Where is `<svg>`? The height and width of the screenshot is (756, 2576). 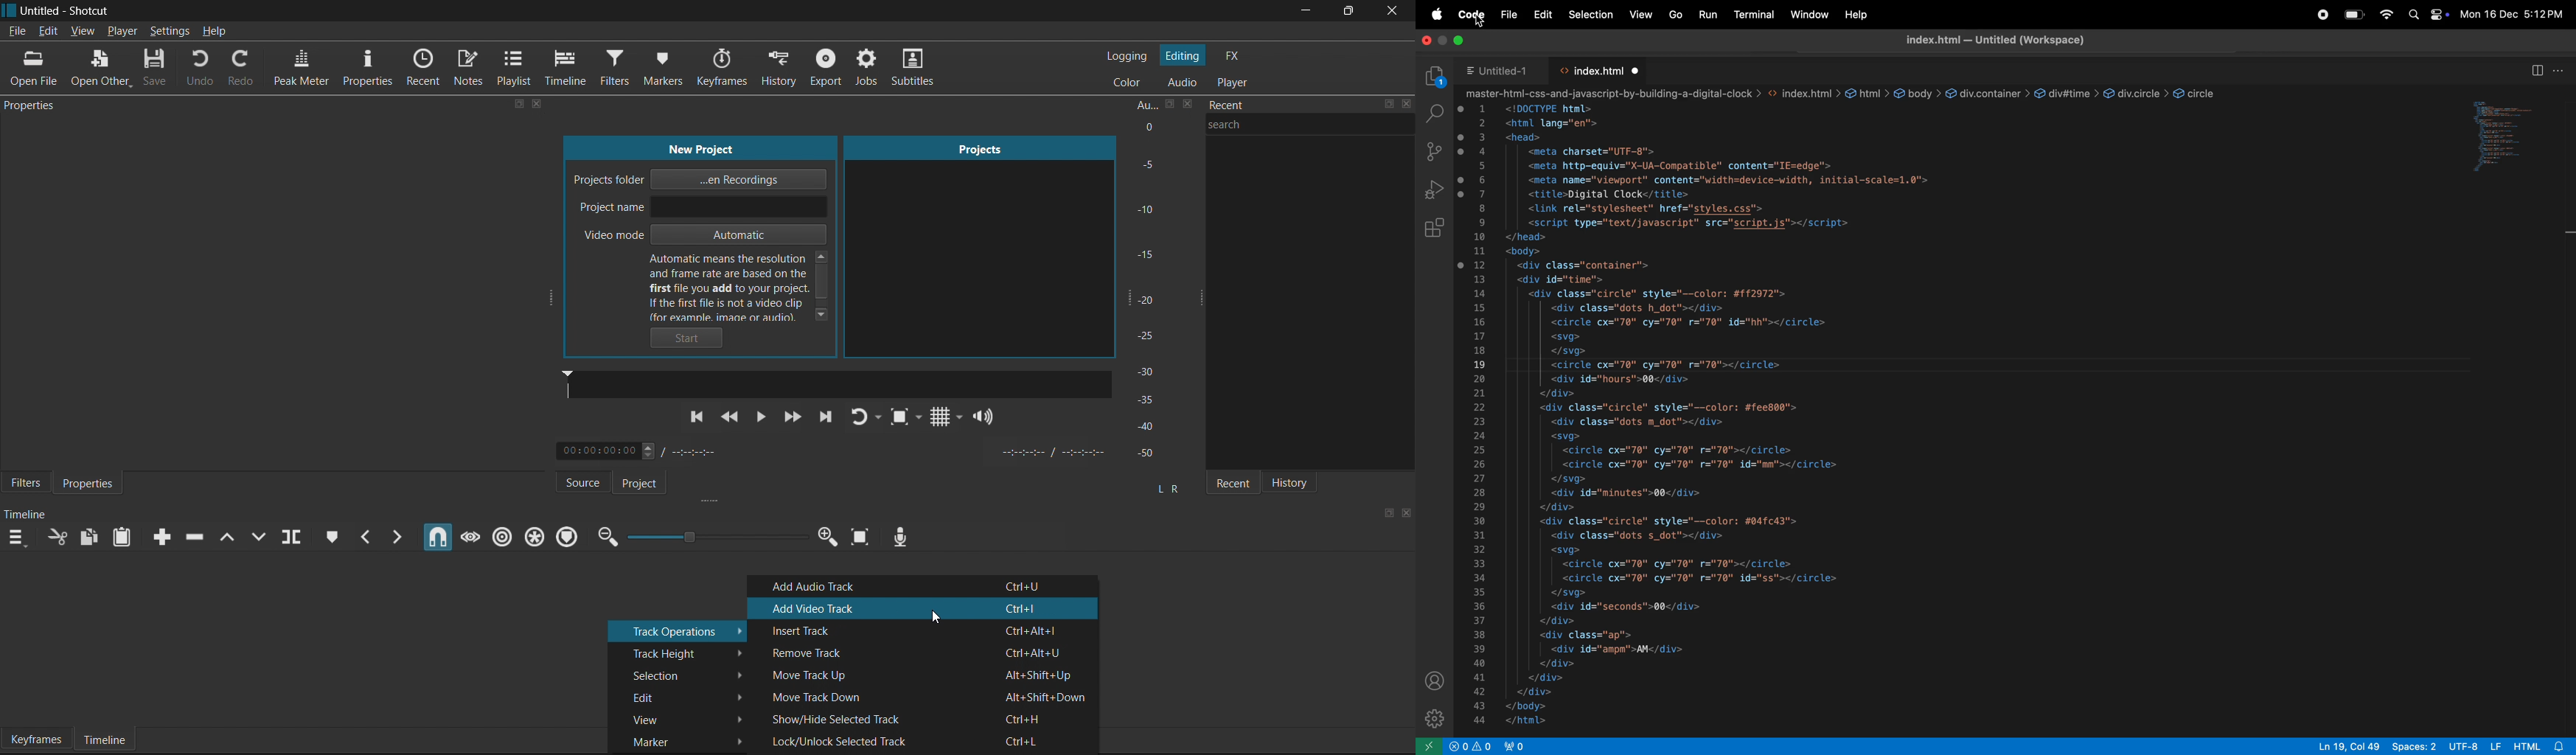
<svg> is located at coordinates (1570, 548).